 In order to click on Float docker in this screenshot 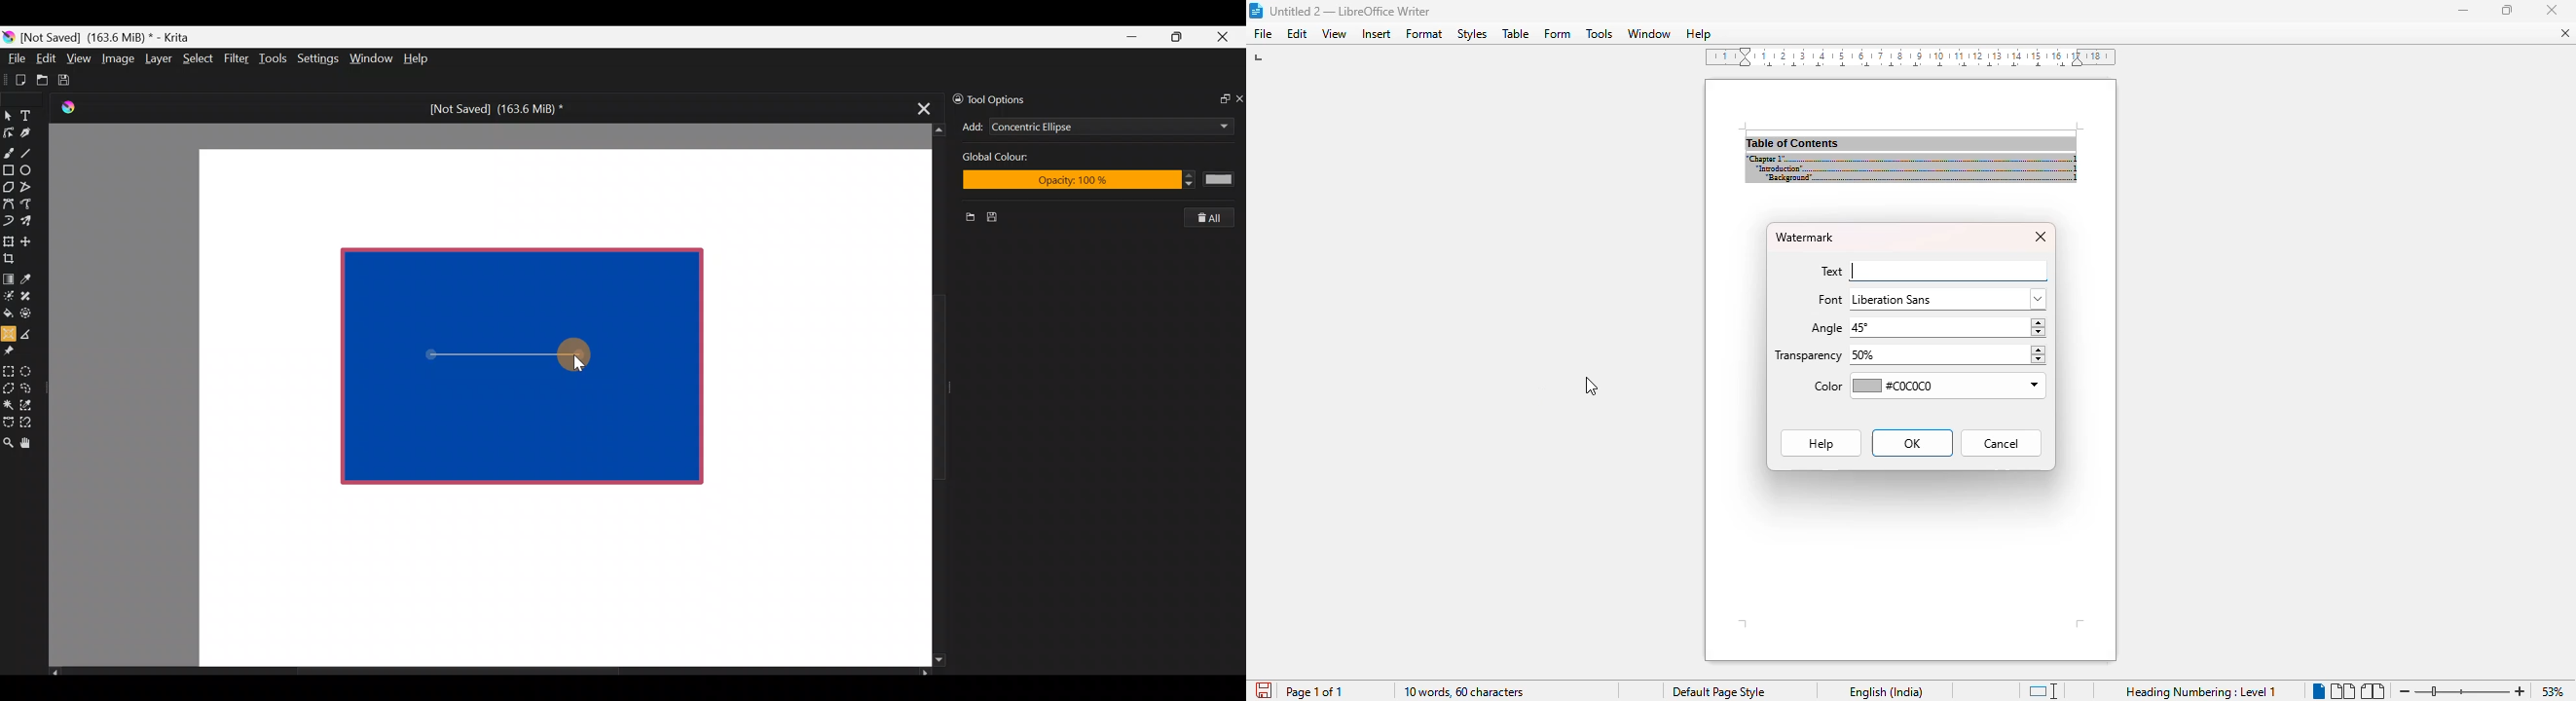, I will do `click(1219, 97)`.